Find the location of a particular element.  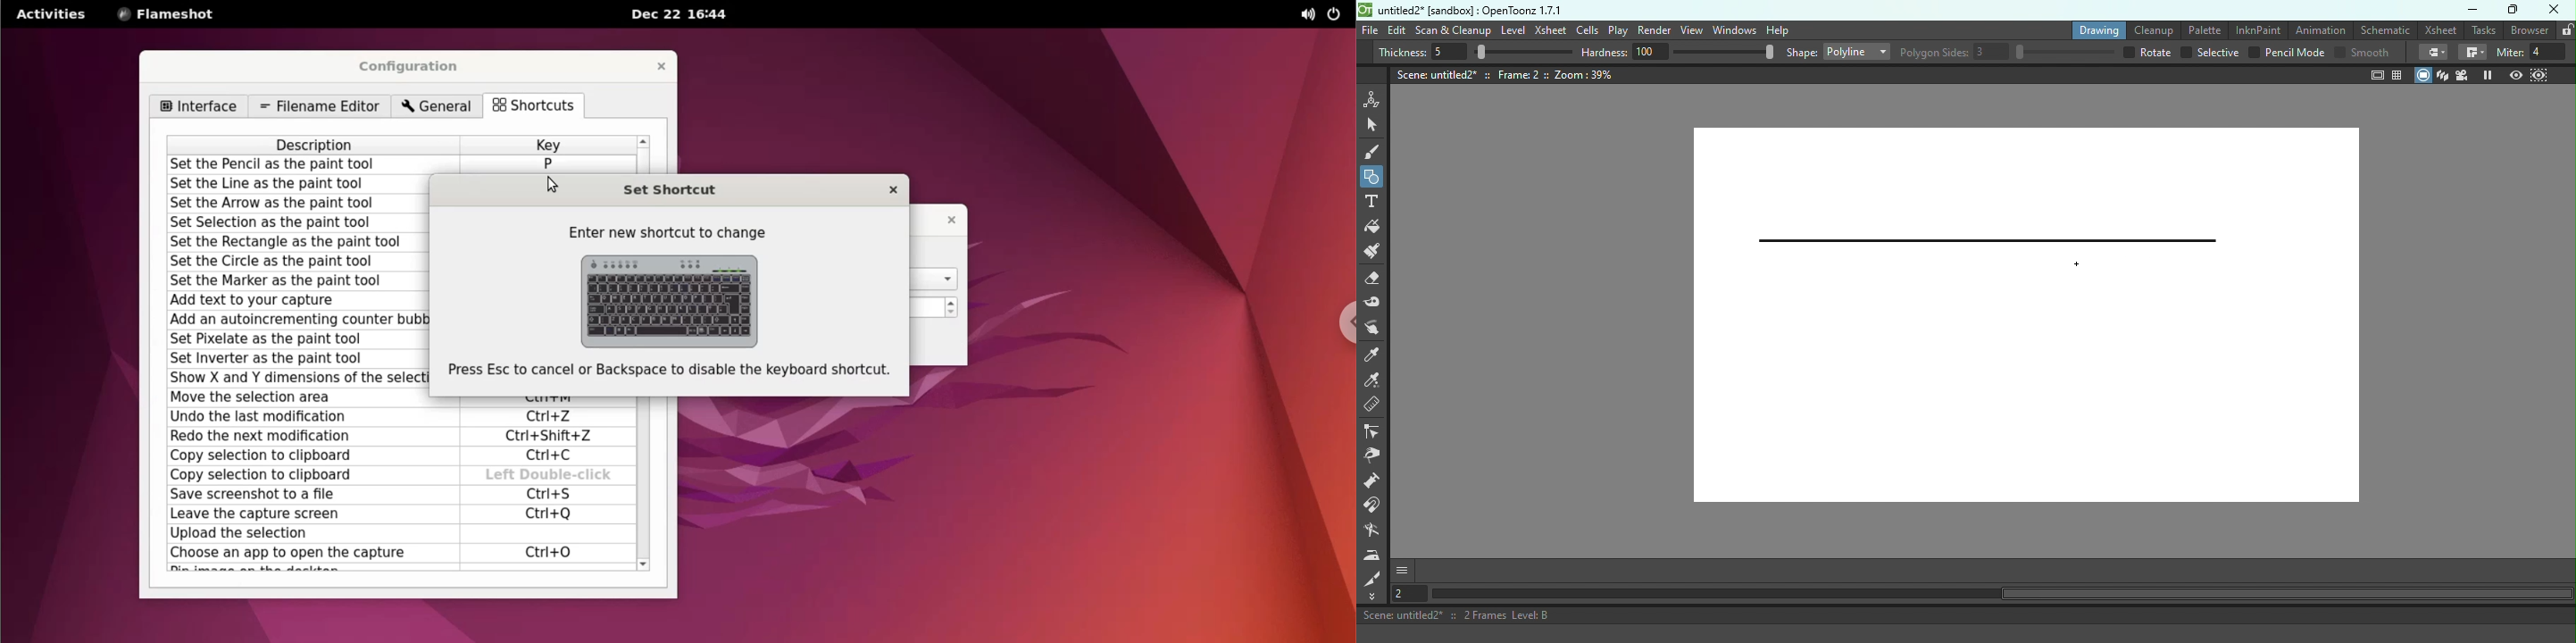

Canvas is located at coordinates (2015, 318).